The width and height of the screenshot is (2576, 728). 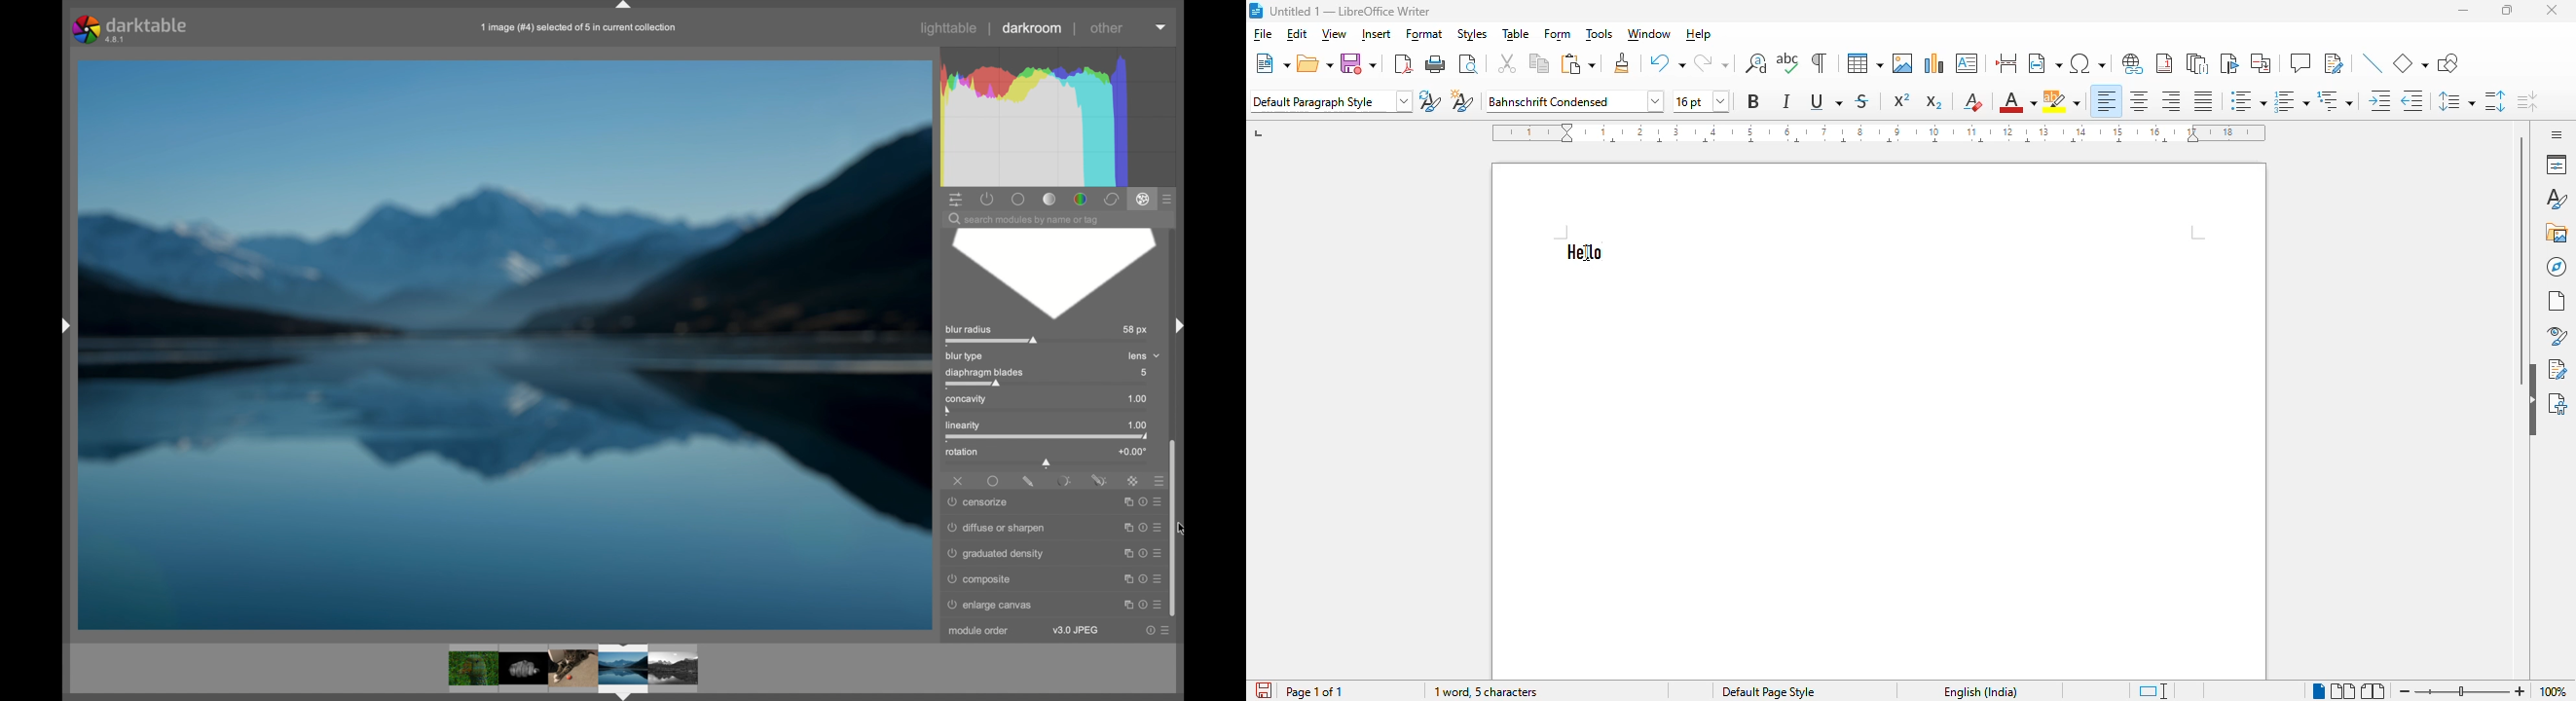 I want to click on Help, so click(x=1140, y=550).